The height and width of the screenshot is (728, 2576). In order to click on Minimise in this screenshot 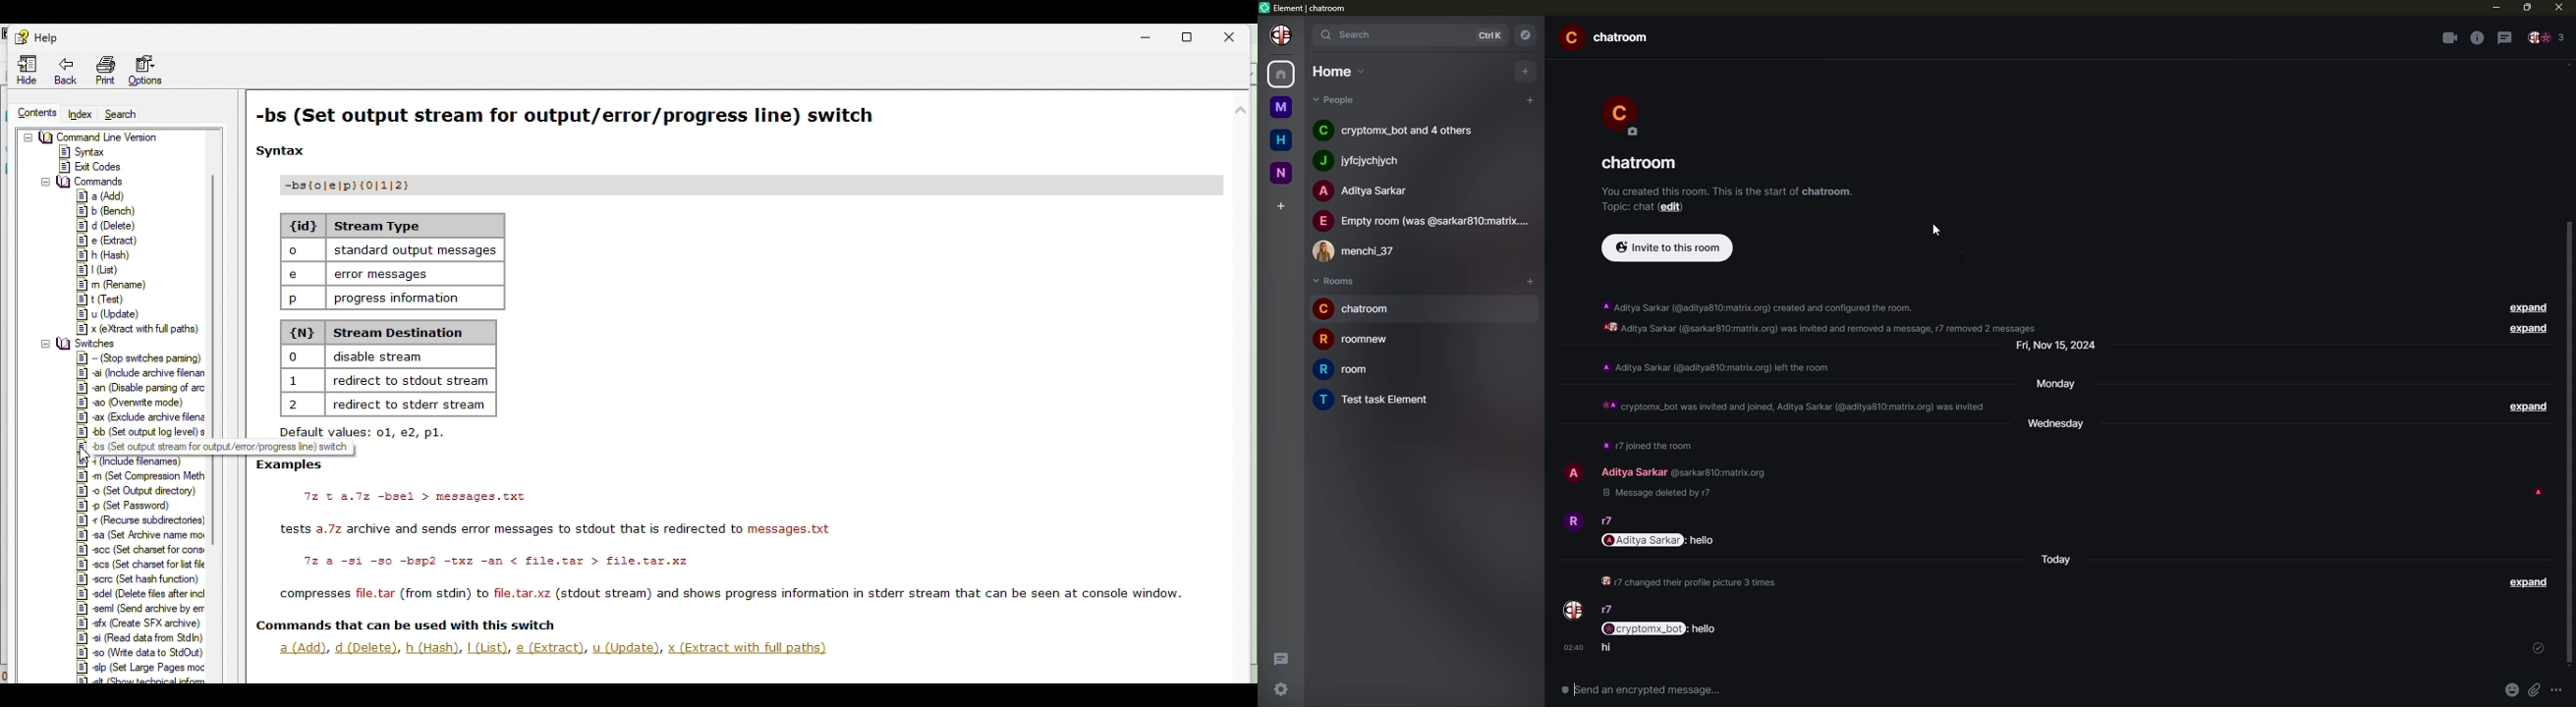, I will do `click(1147, 36)`.